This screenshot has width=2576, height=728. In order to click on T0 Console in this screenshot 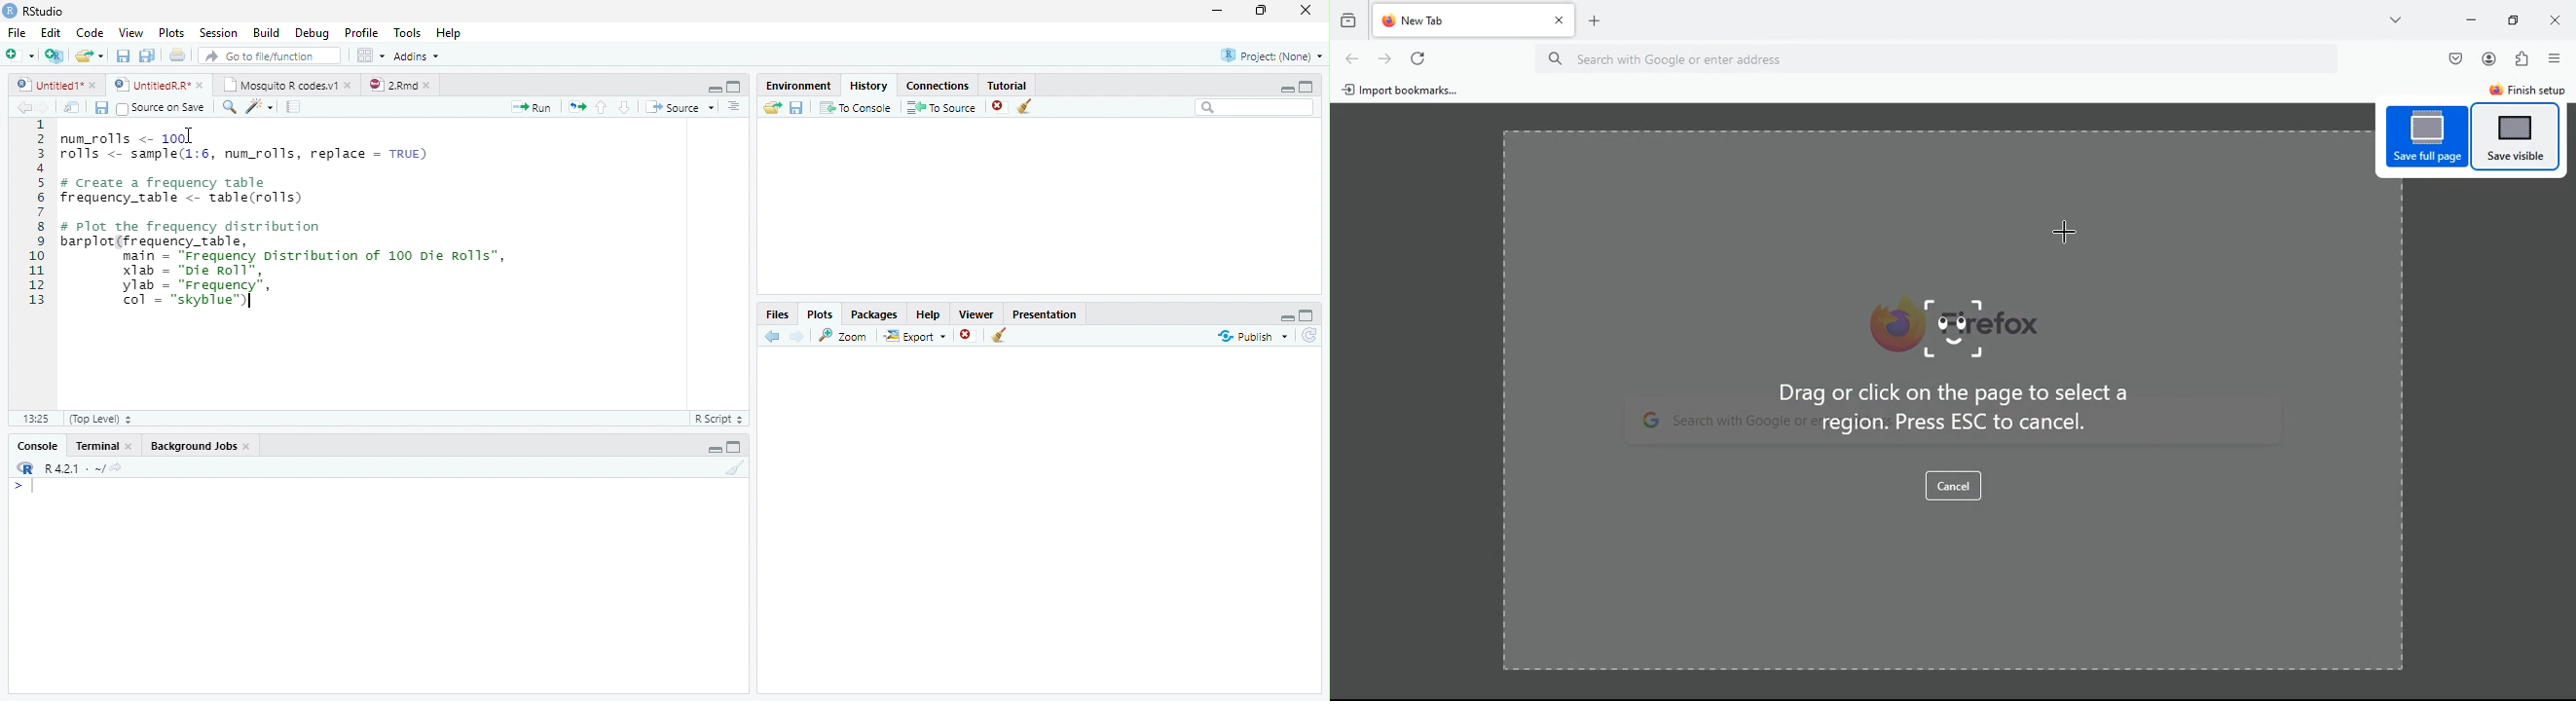, I will do `click(855, 106)`.